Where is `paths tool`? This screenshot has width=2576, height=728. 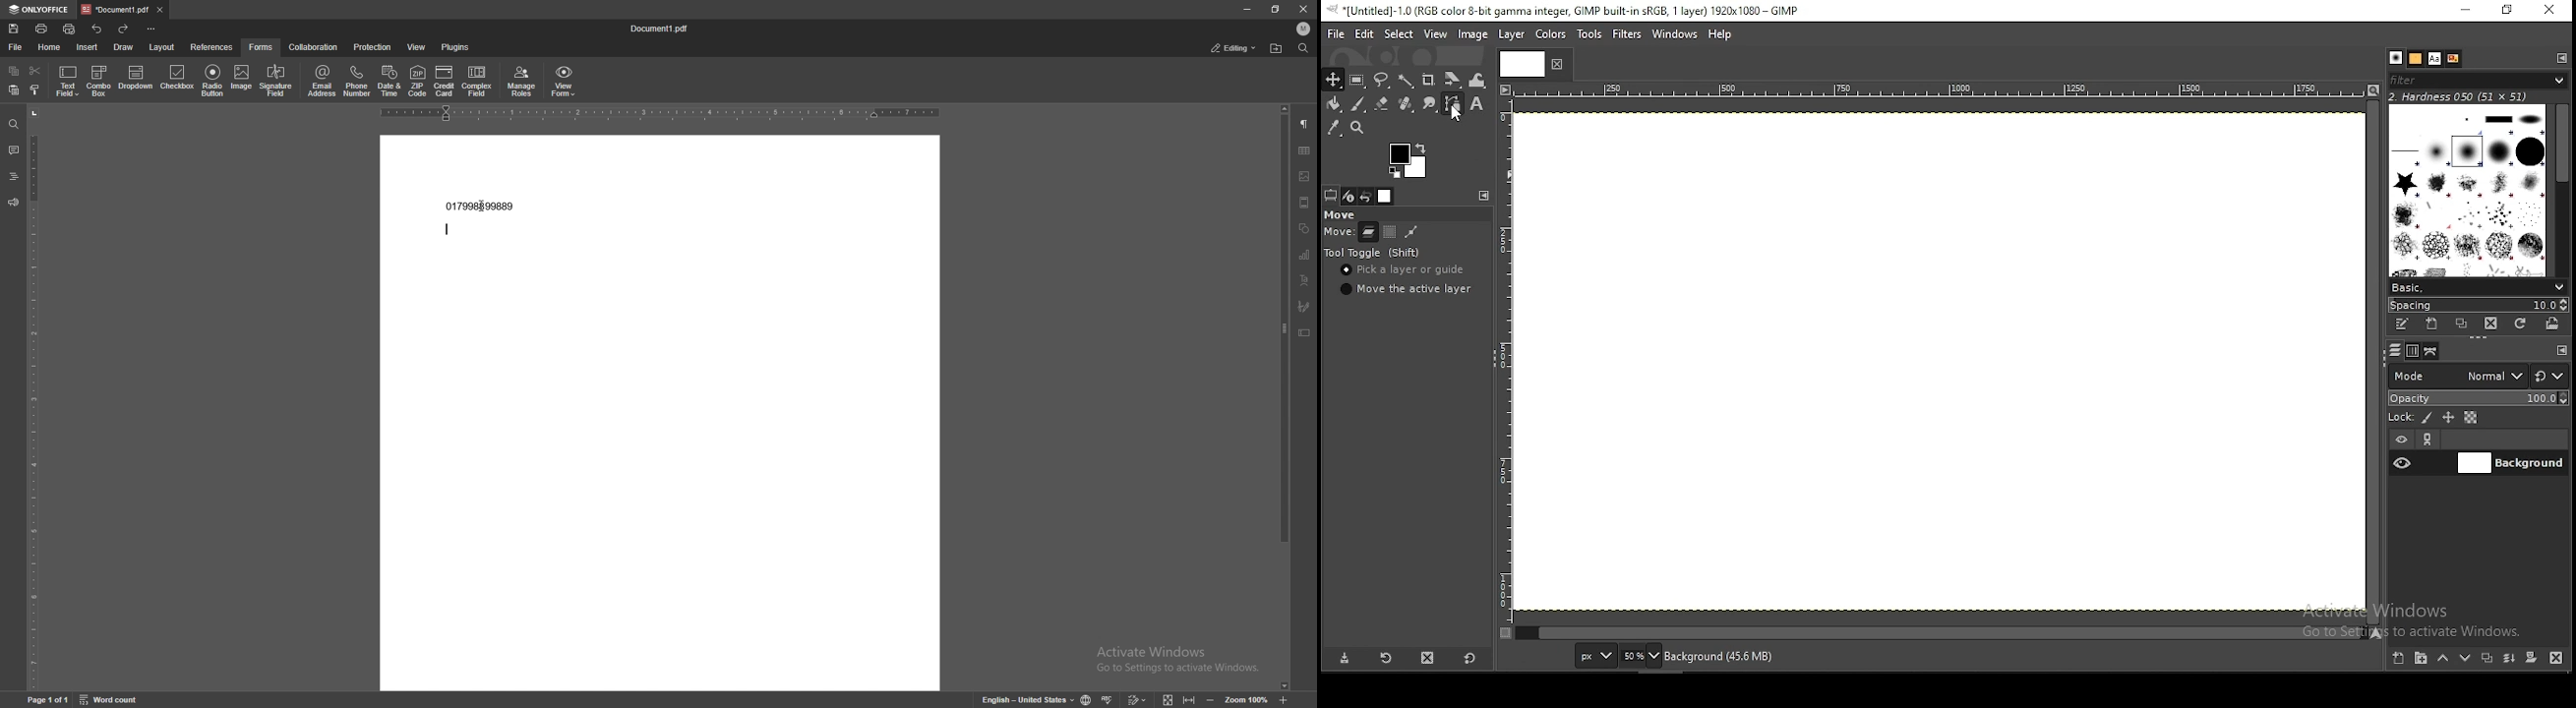
paths tool is located at coordinates (1453, 104).